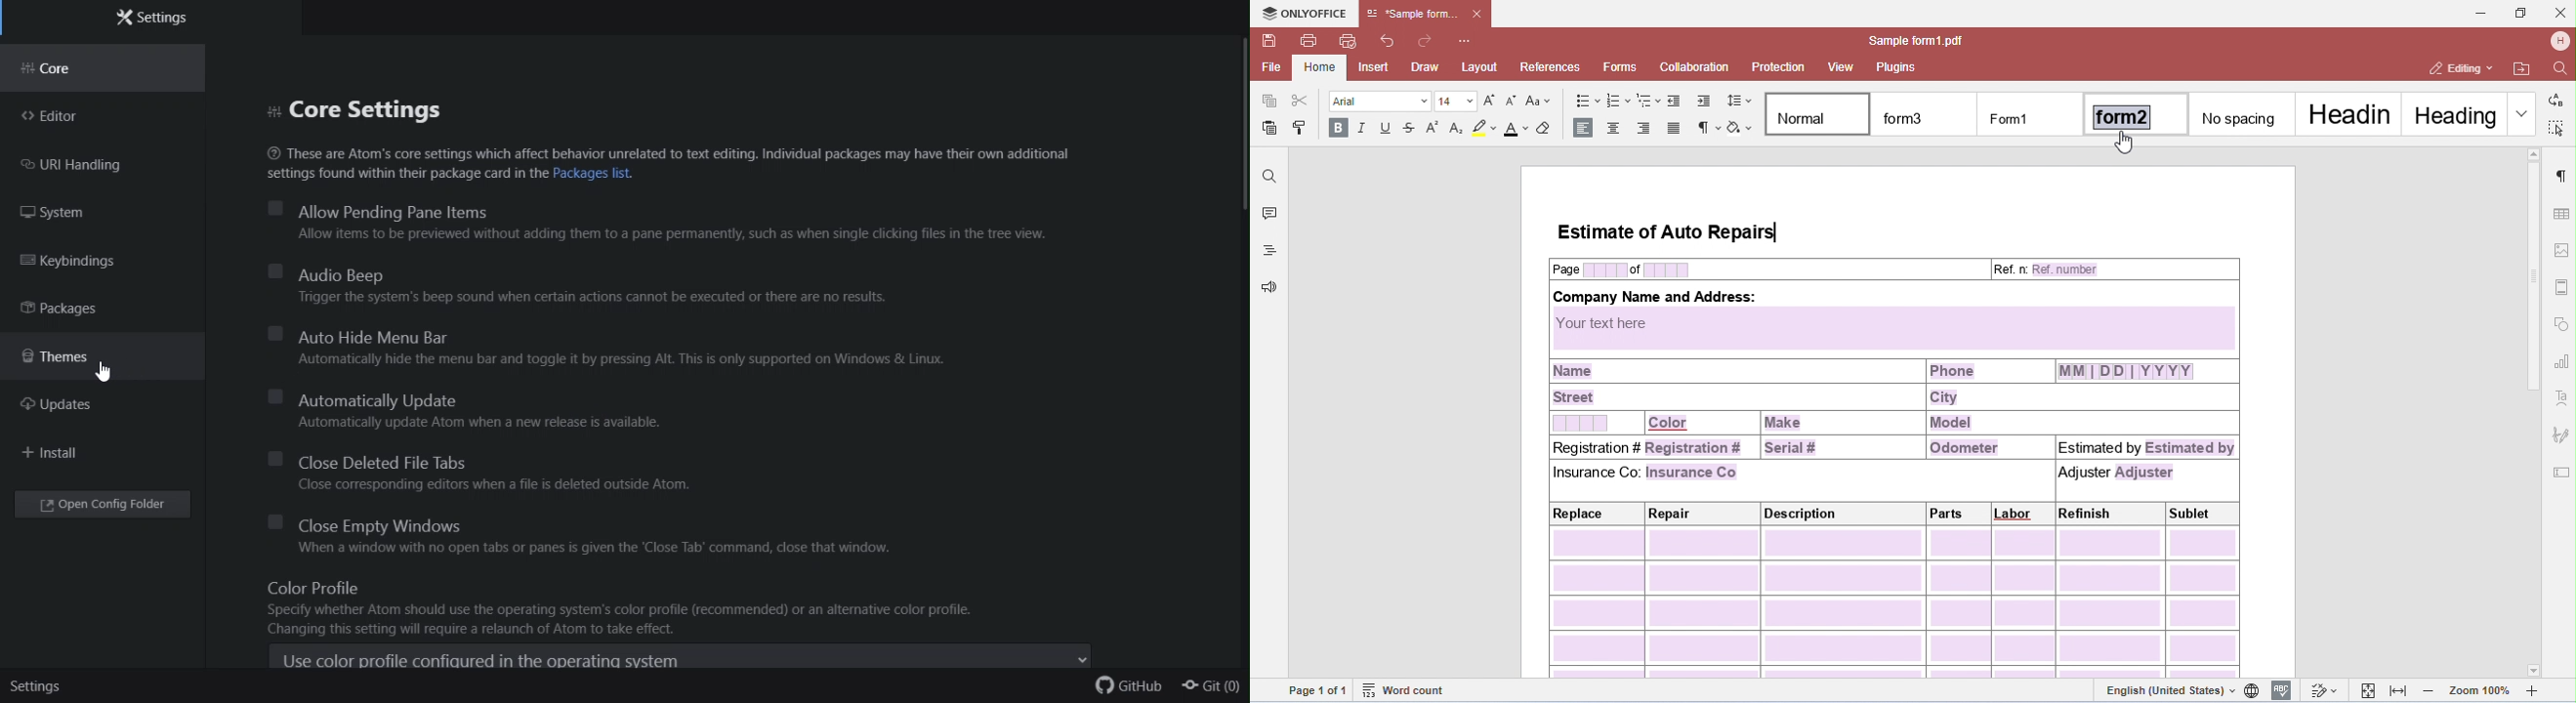 This screenshot has height=728, width=2576. Describe the element at coordinates (91, 357) in the screenshot. I see `themes` at that location.